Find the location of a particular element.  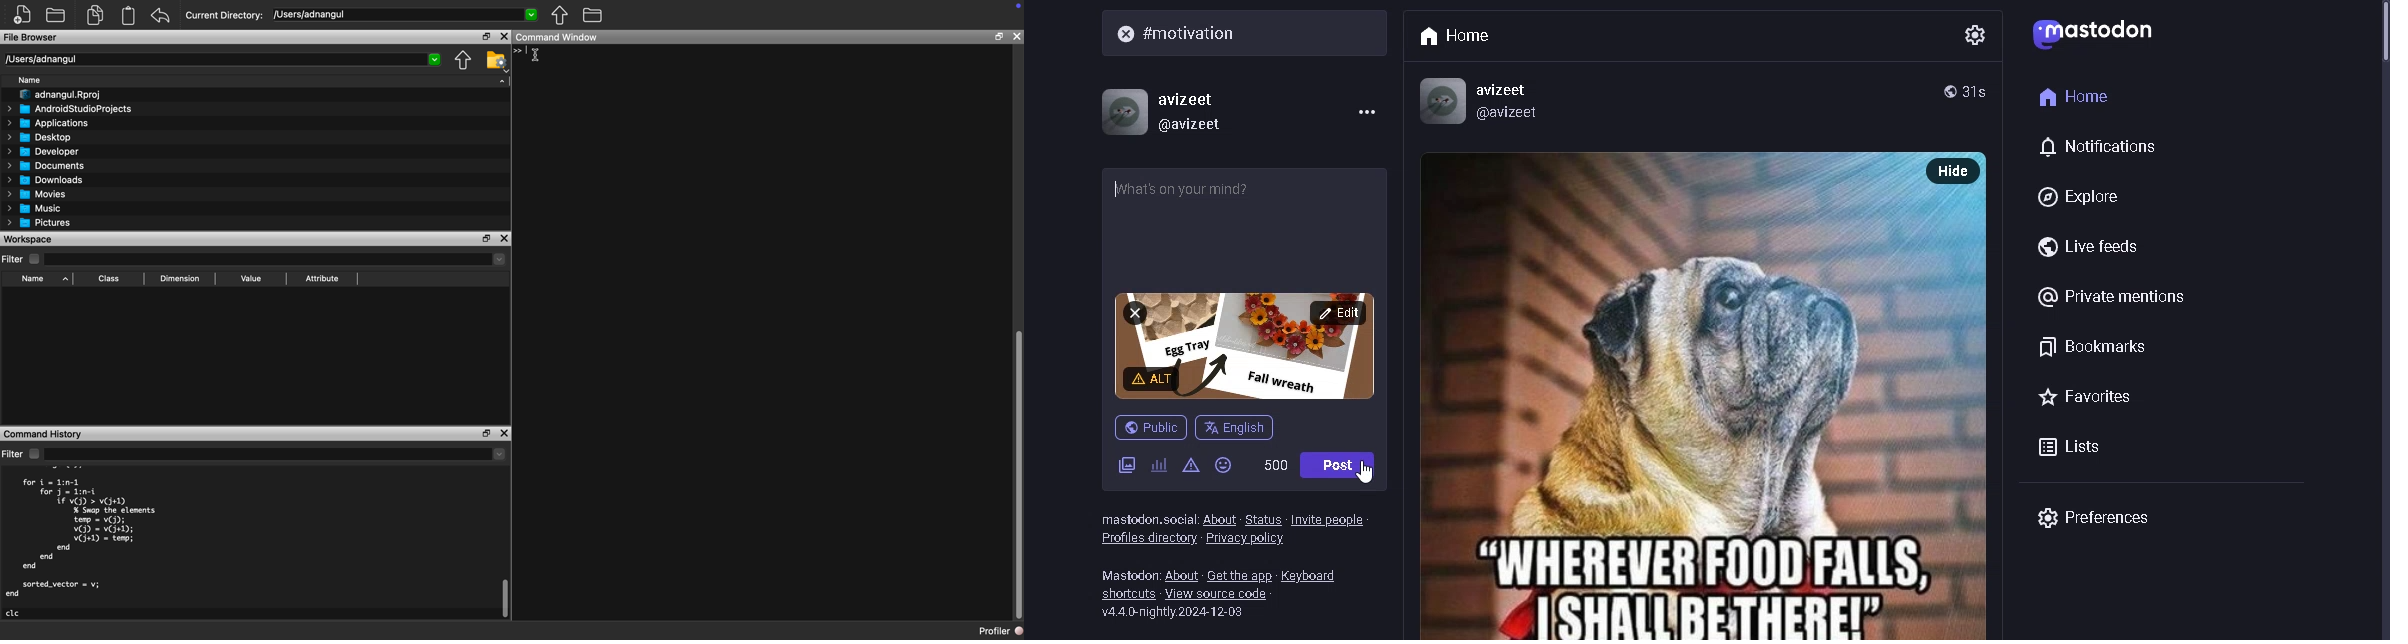

Folder is located at coordinates (592, 16).